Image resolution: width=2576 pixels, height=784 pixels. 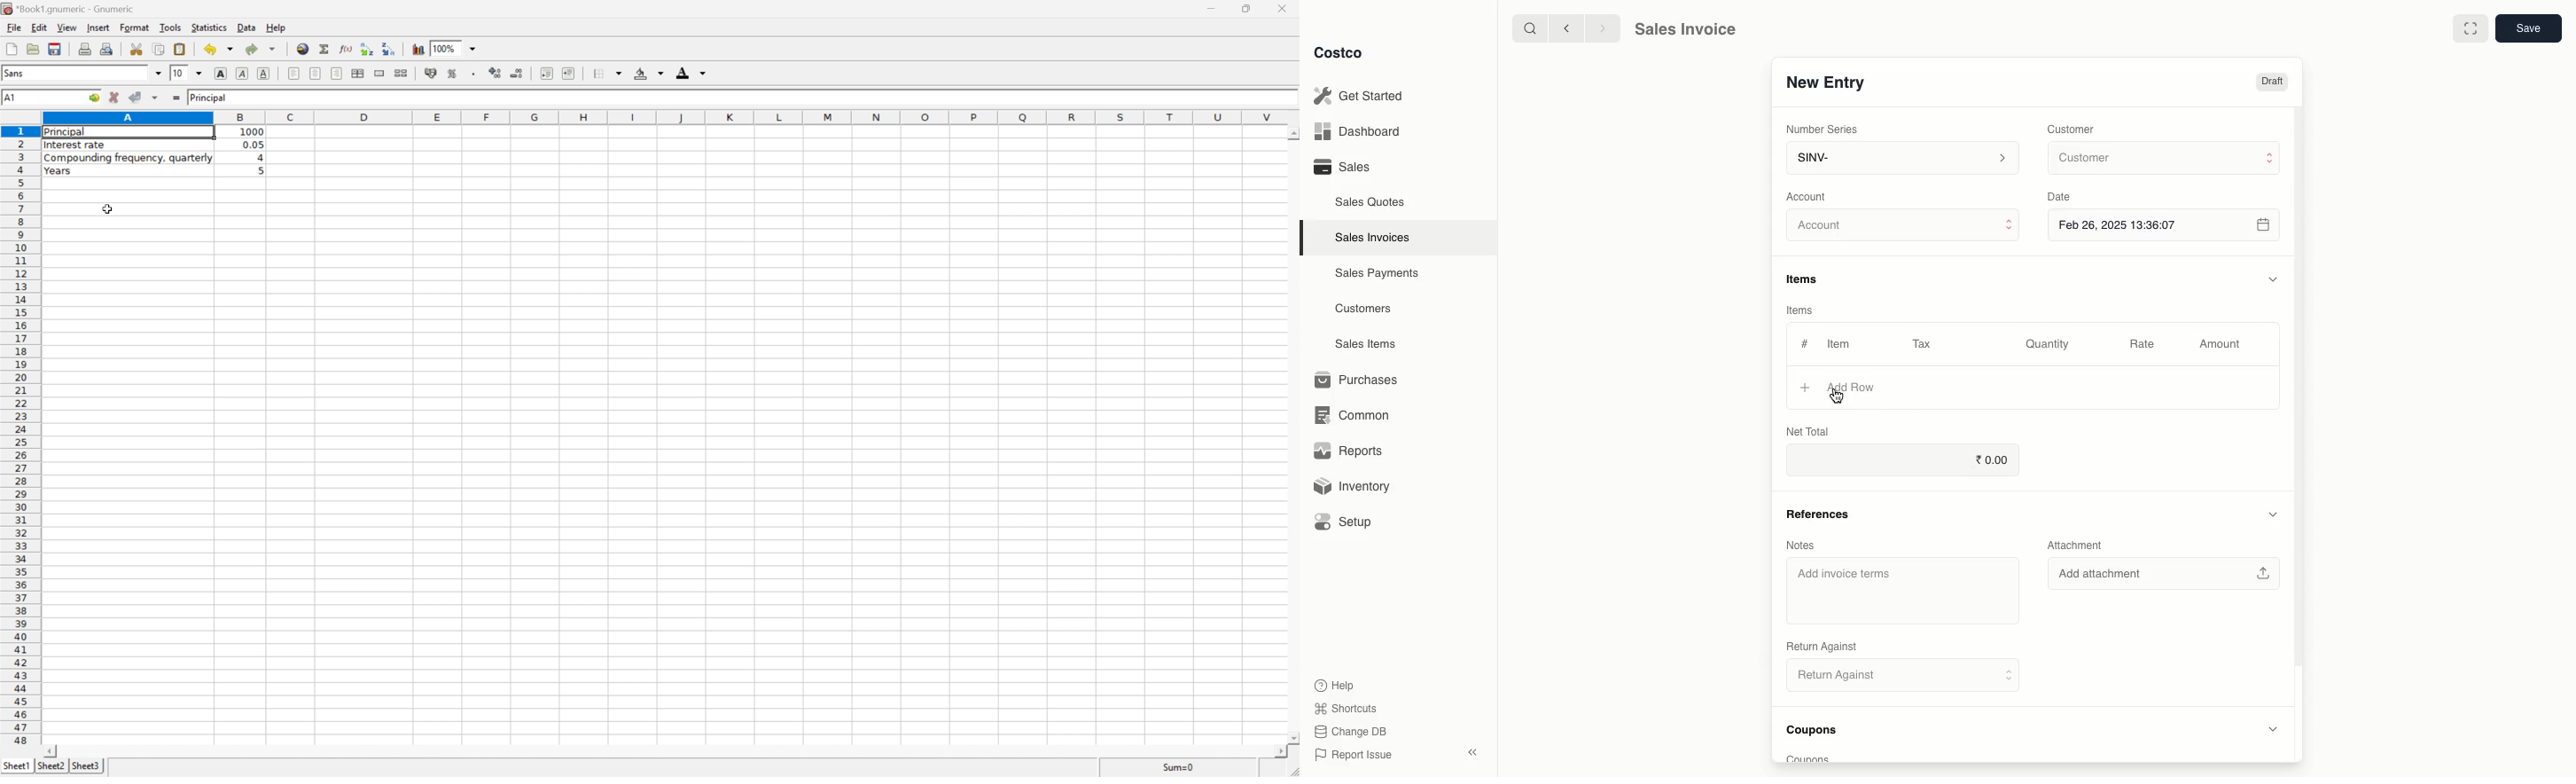 What do you see at coordinates (1807, 431) in the screenshot?
I see `Net Total` at bounding box center [1807, 431].